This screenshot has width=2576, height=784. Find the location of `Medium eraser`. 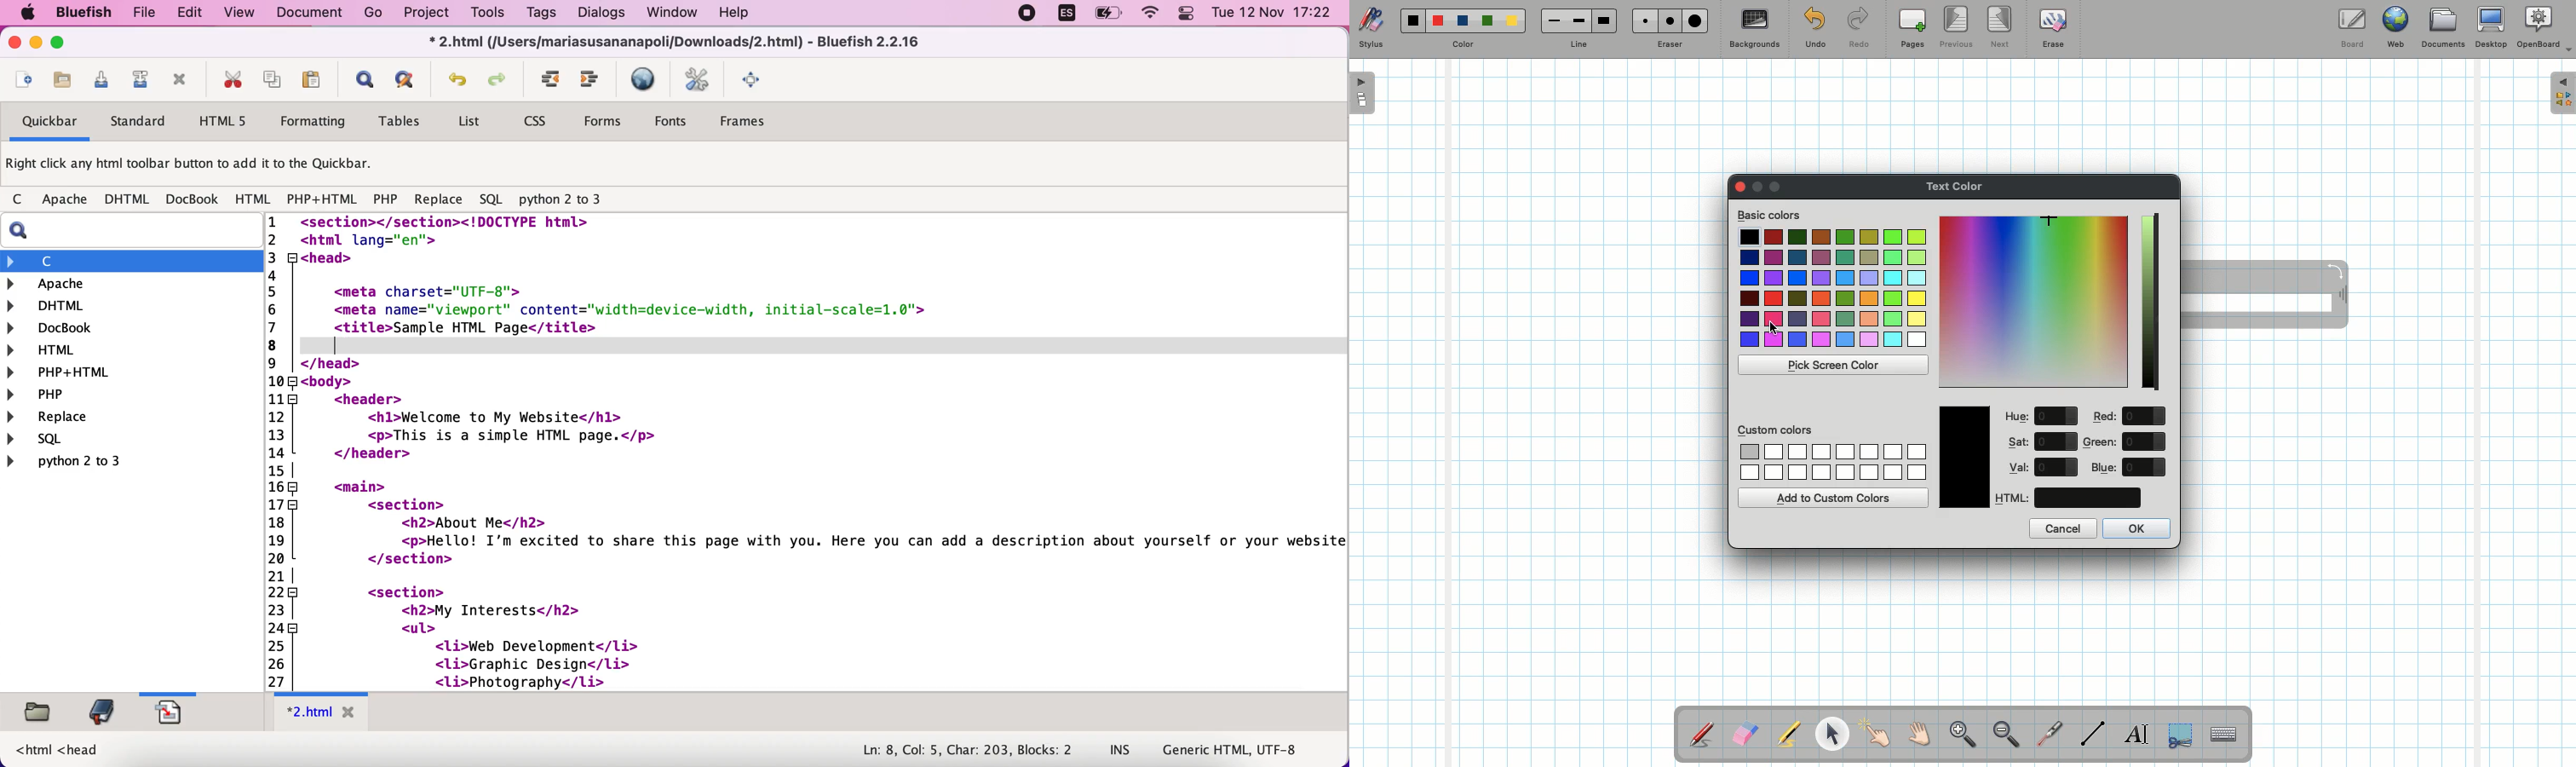

Medium eraser is located at coordinates (1667, 20).